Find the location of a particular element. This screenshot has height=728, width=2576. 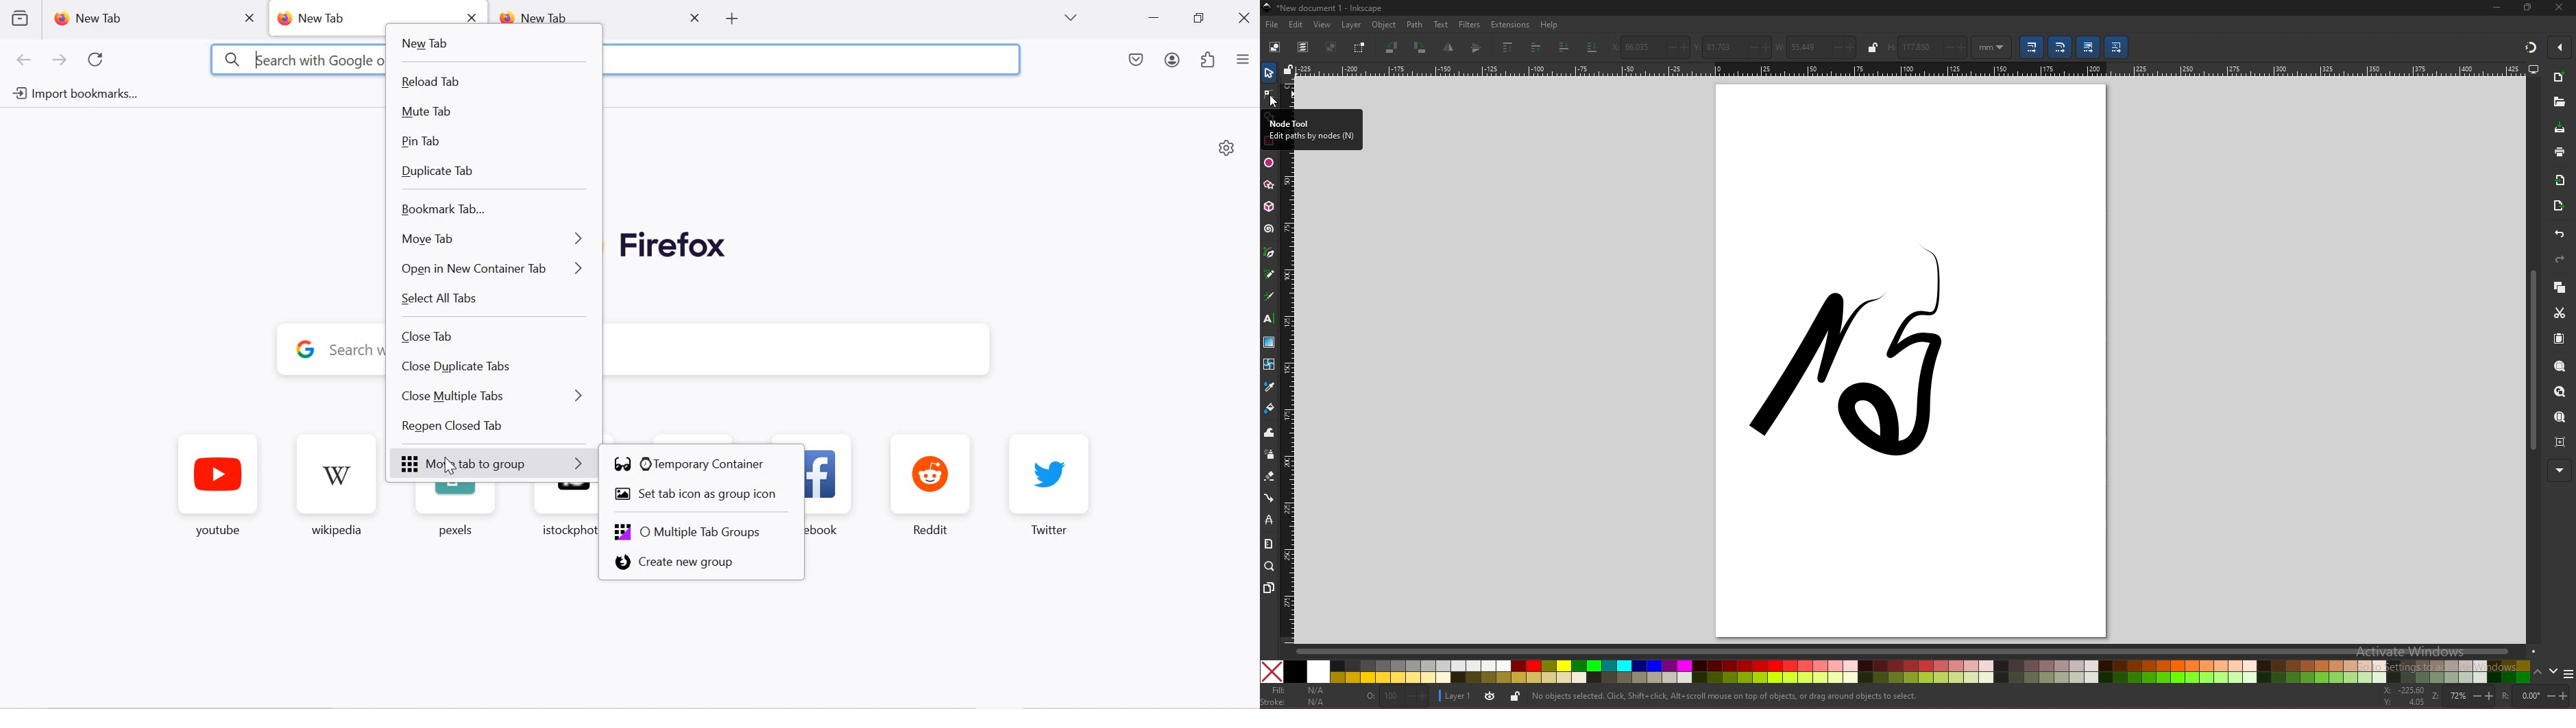

calligraphy is located at coordinates (1269, 296).